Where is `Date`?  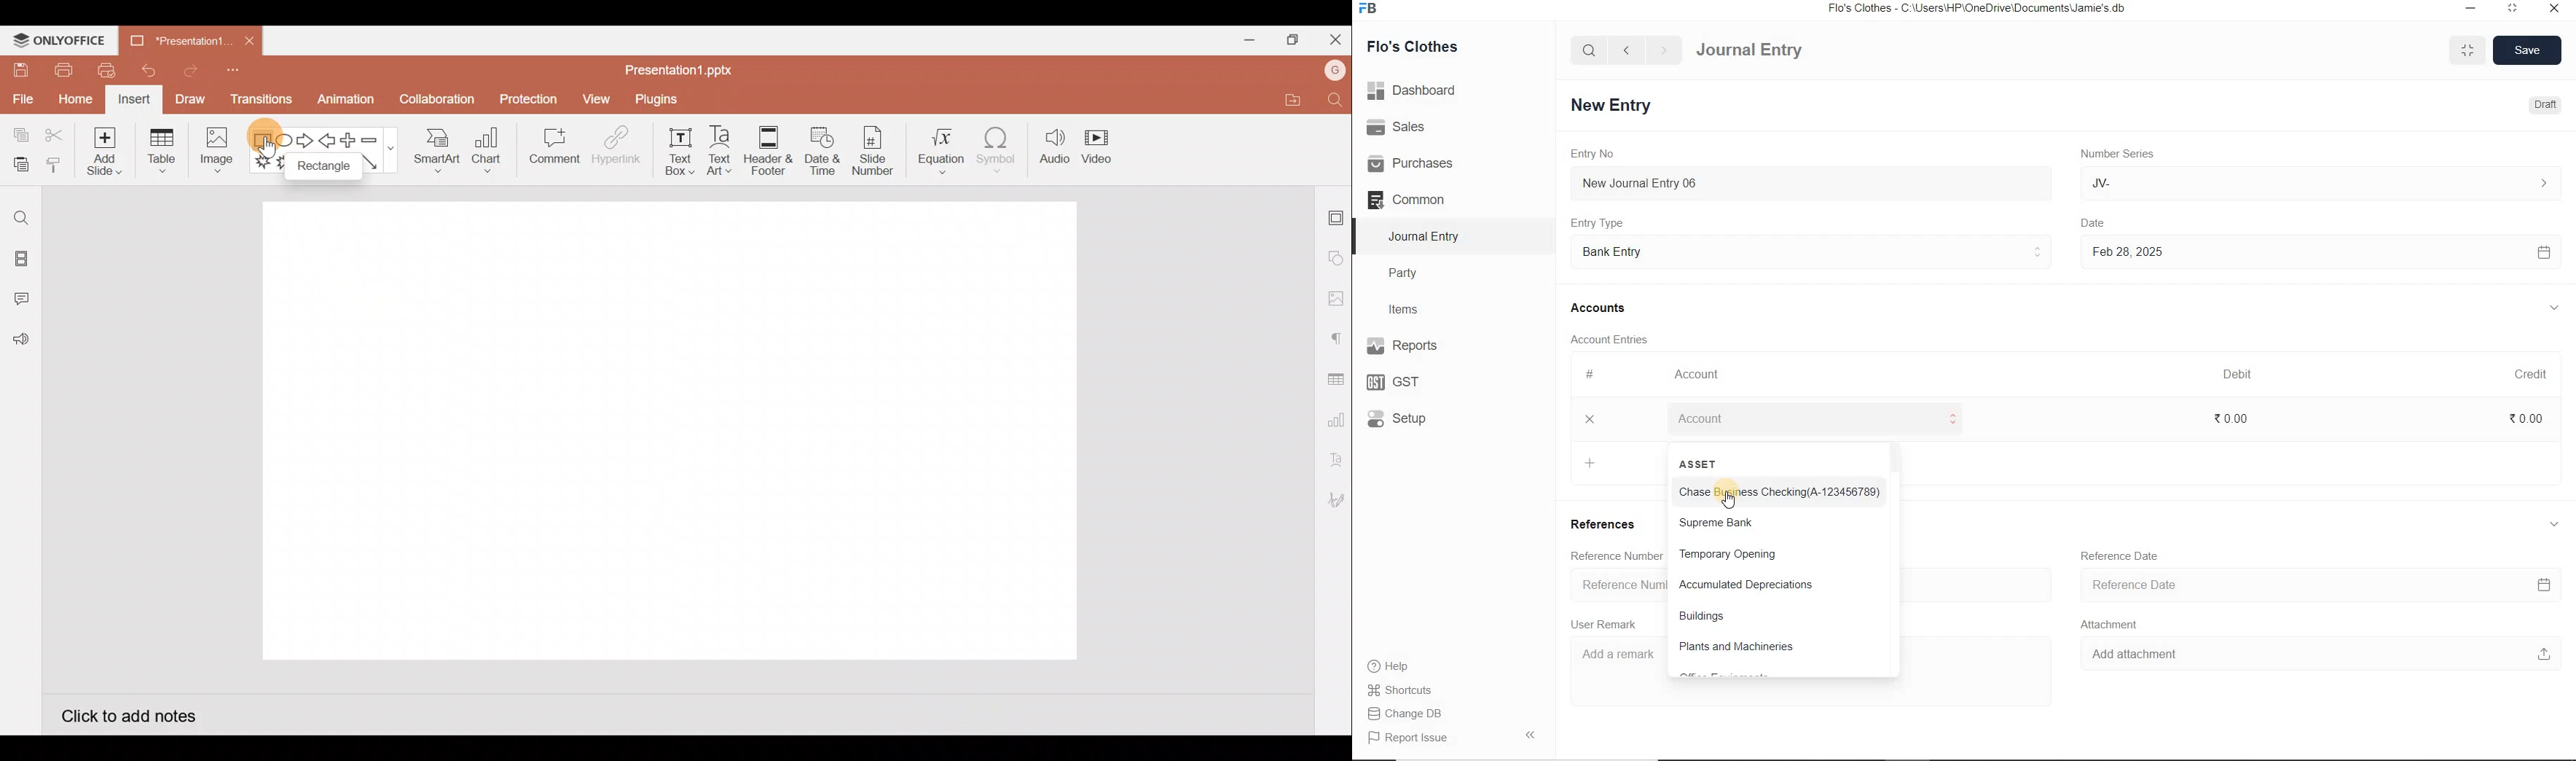 Date is located at coordinates (2103, 221).